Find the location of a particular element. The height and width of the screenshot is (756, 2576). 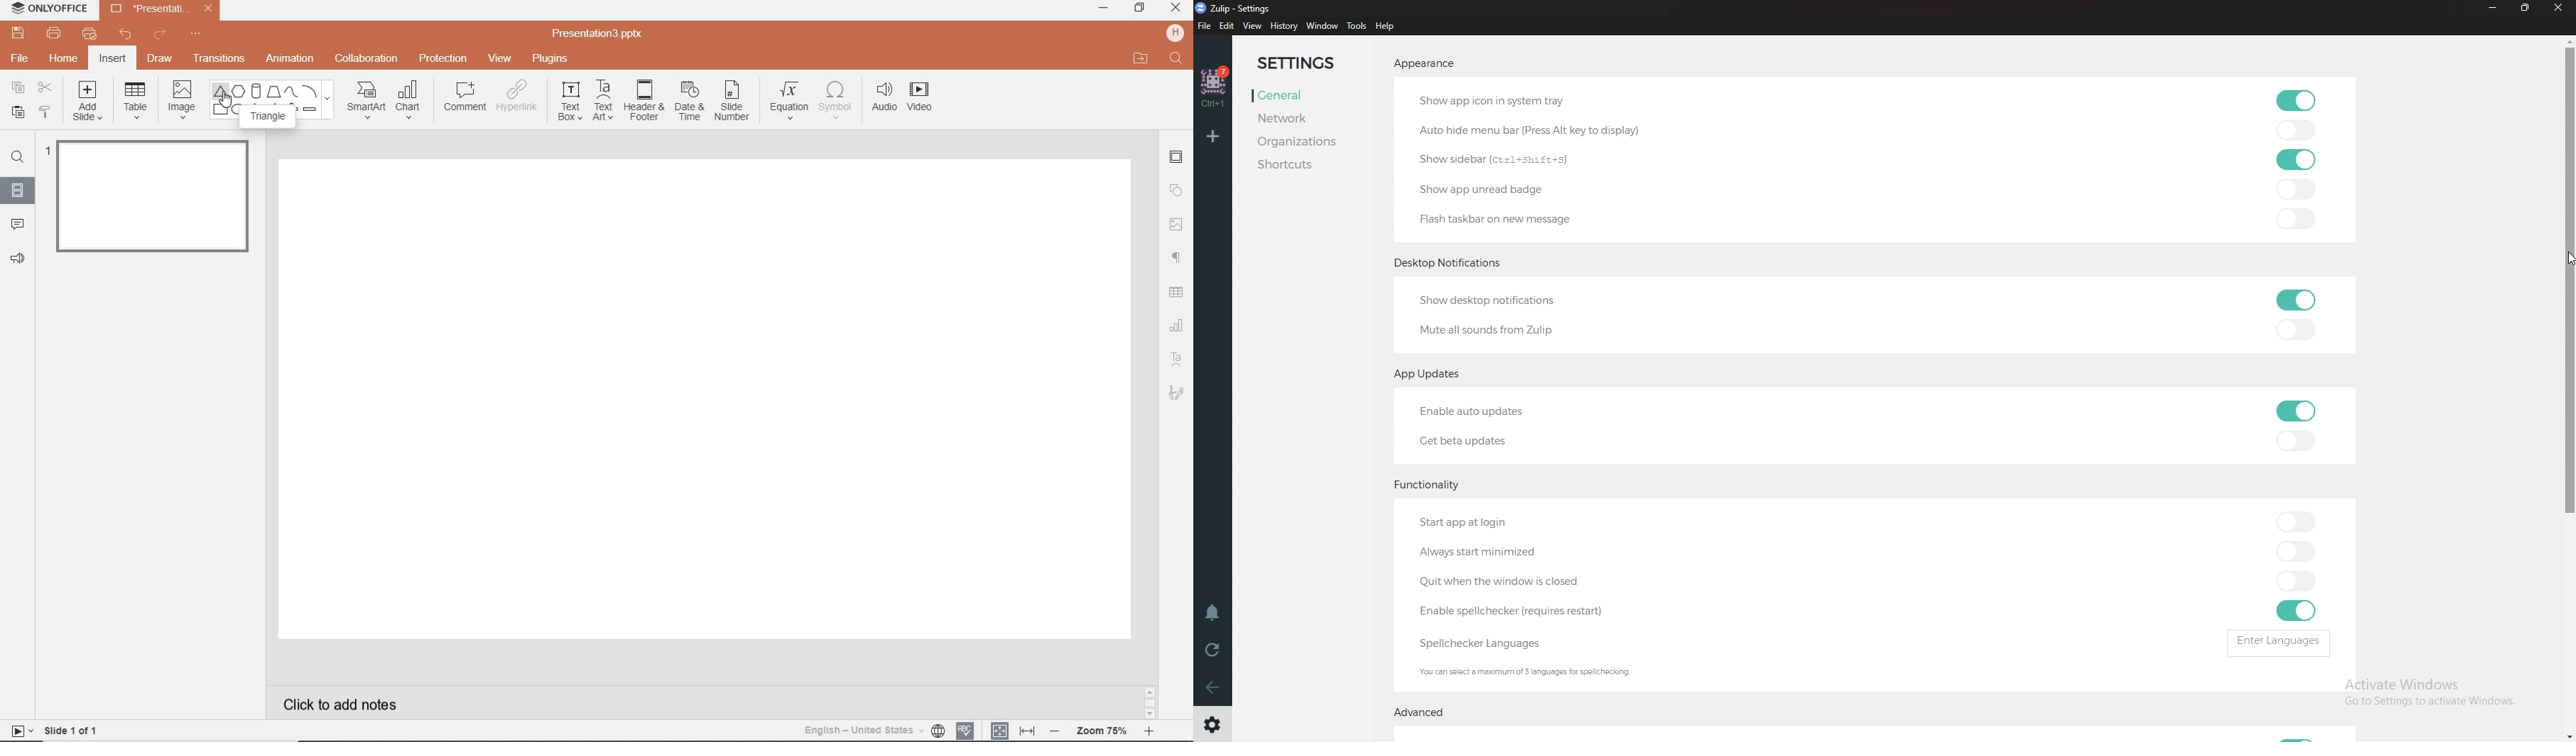

CHART is located at coordinates (410, 101).